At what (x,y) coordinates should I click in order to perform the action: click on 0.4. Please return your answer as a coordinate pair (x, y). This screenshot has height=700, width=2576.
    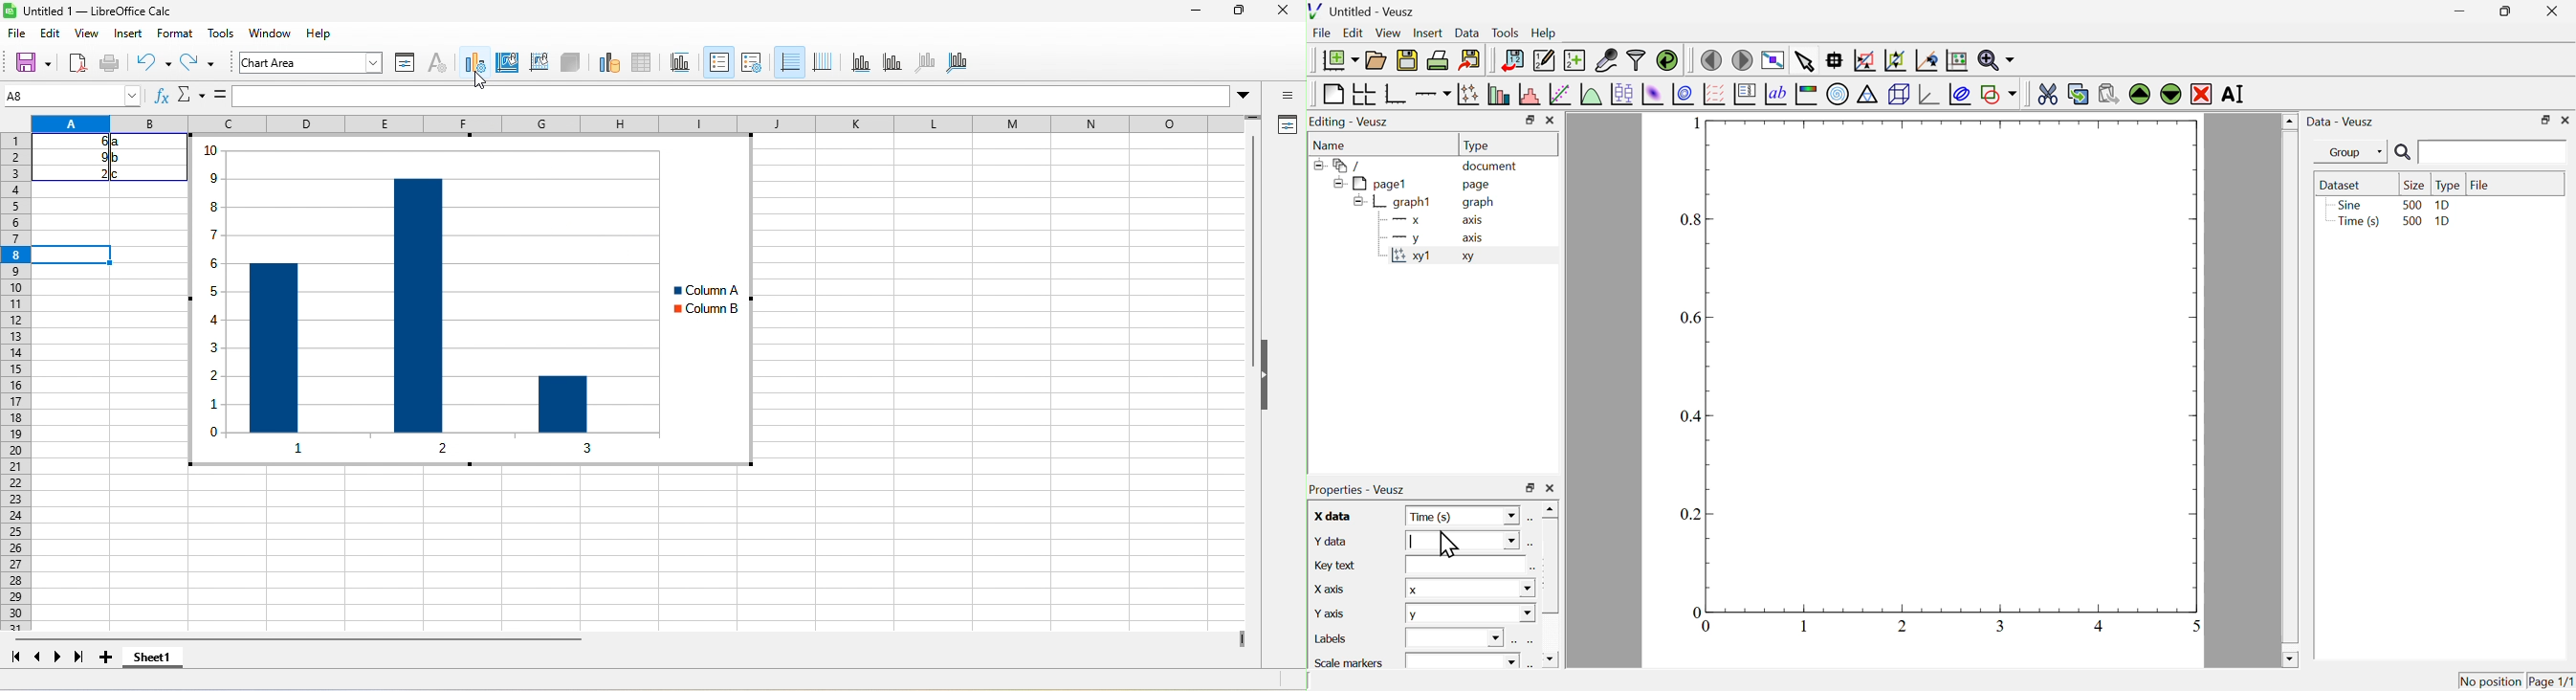
    Looking at the image, I should click on (1693, 418).